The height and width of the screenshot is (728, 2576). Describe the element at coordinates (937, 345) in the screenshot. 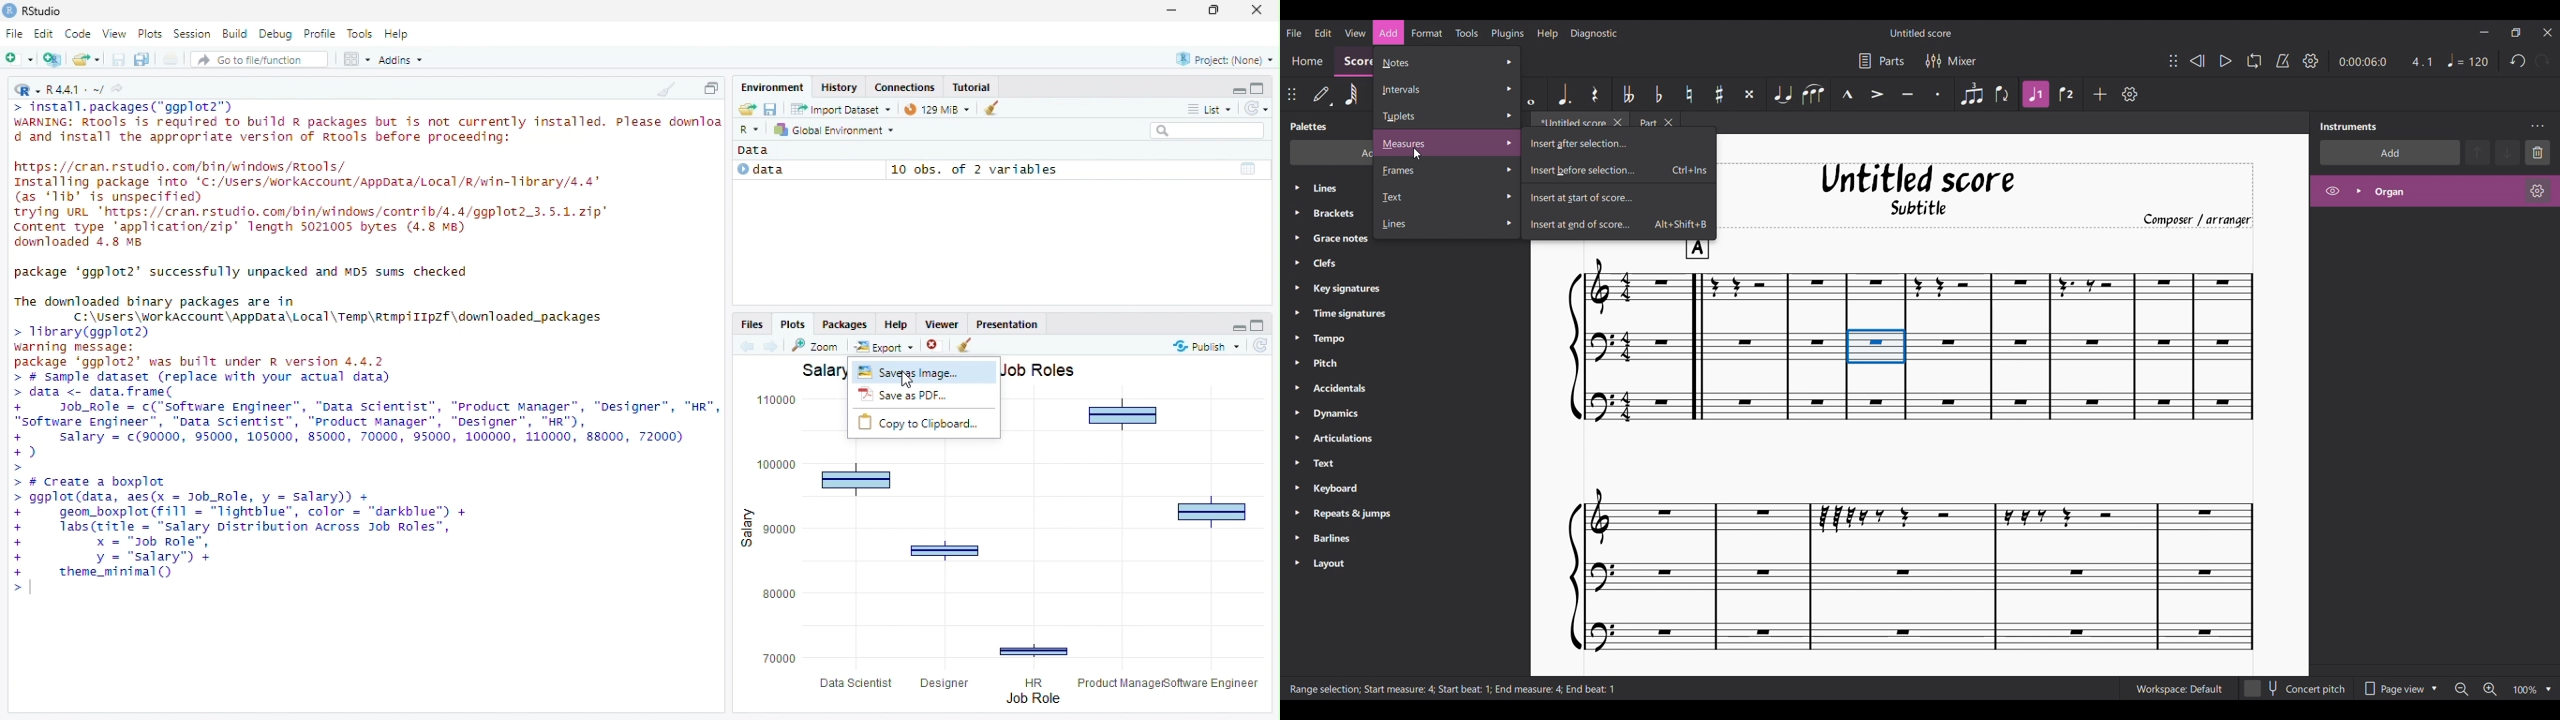

I see `remove the current plot` at that location.